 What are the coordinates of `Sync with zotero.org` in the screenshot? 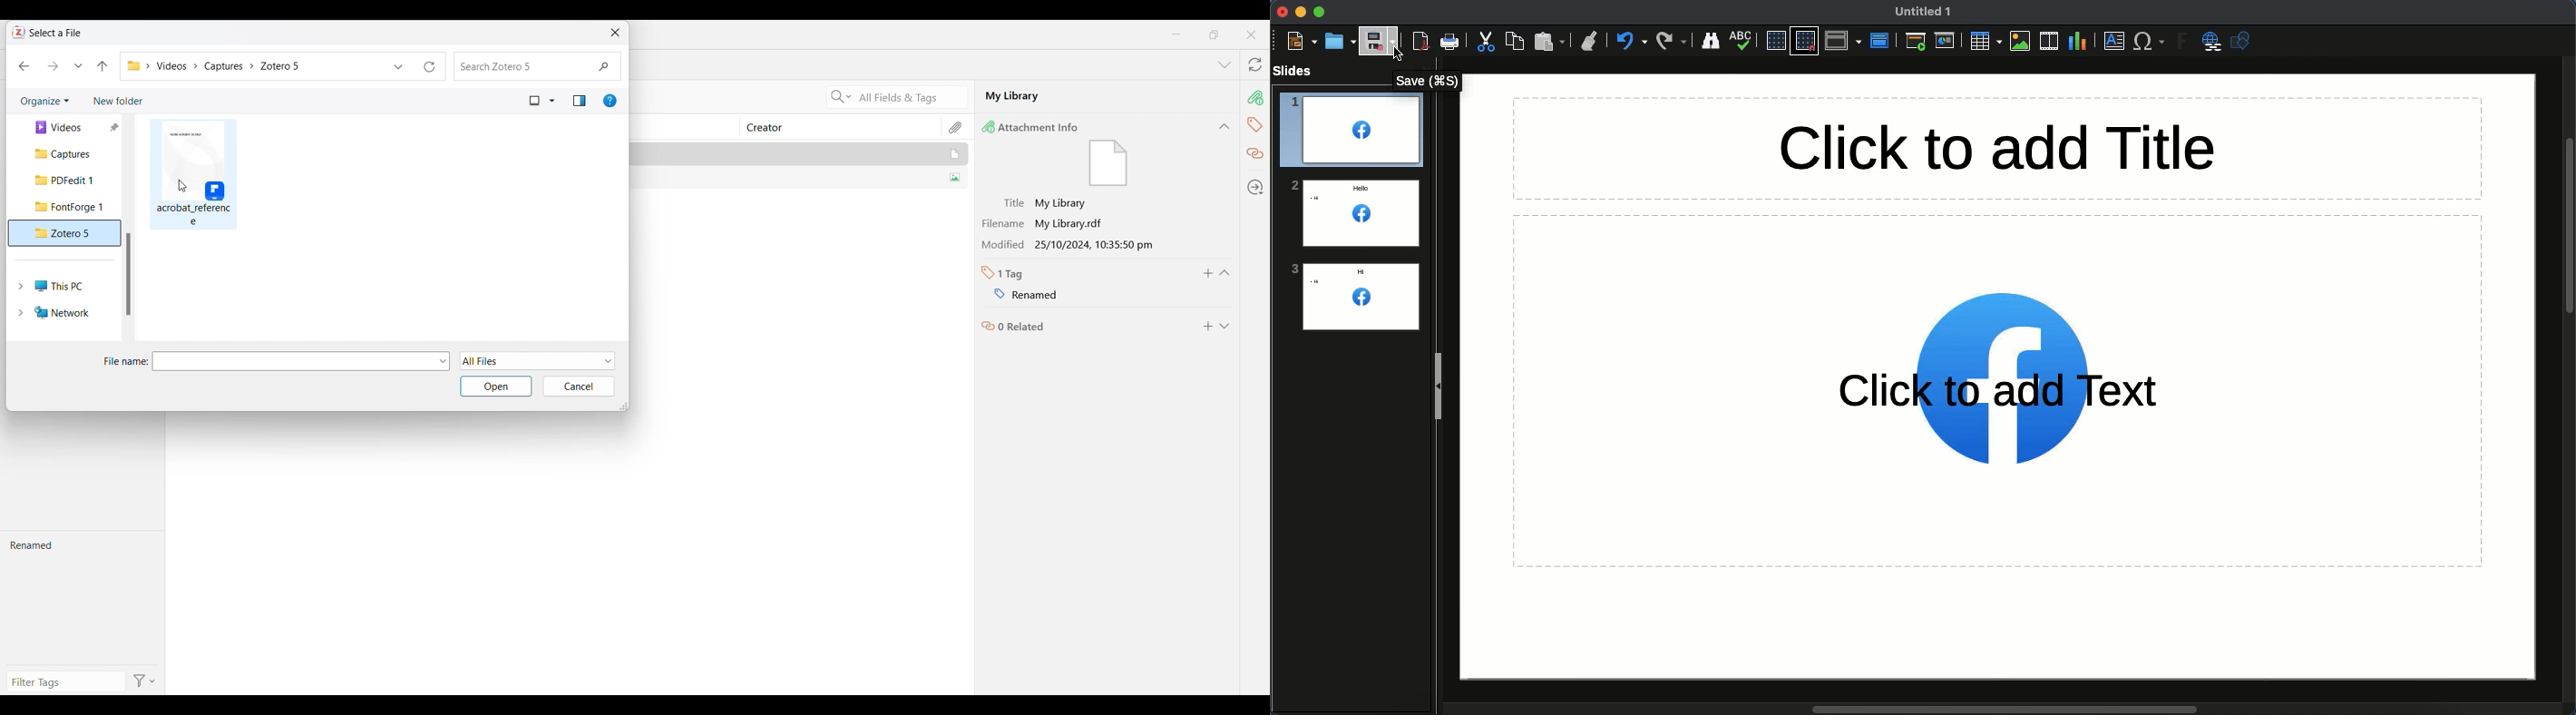 It's located at (1256, 64).